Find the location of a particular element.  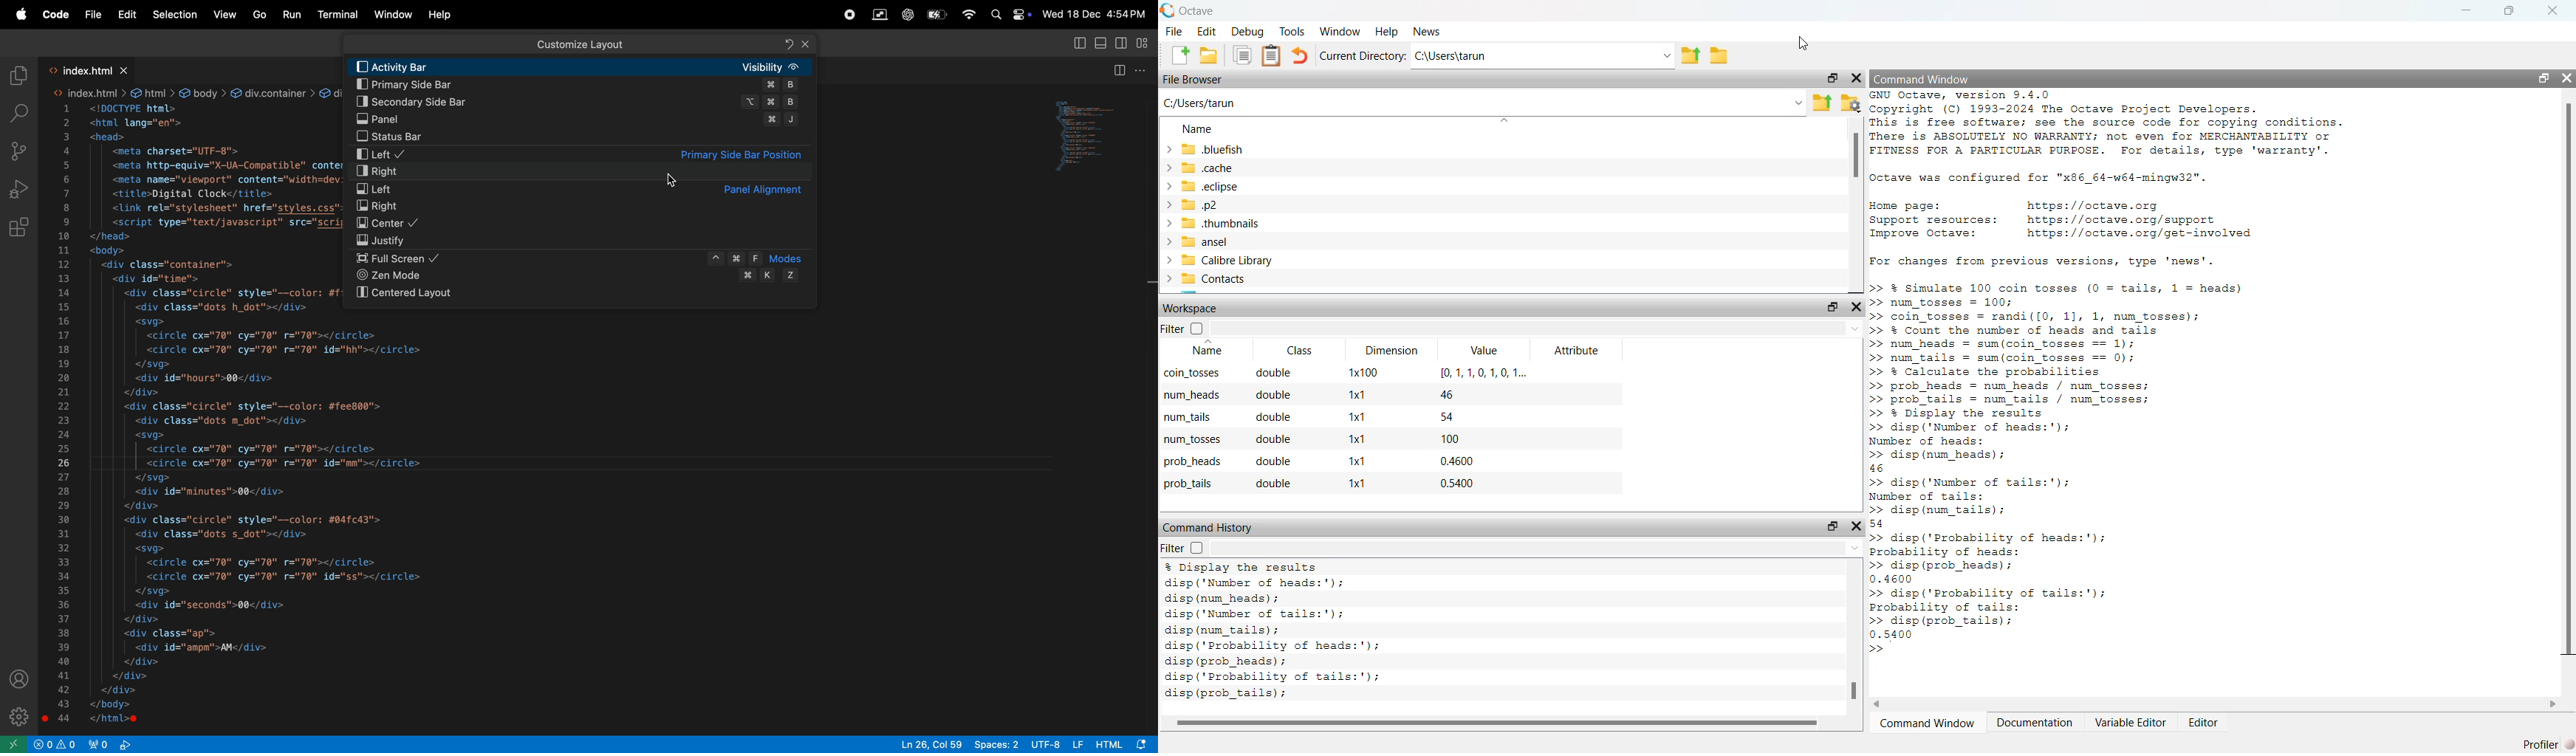

Command Window is located at coordinates (1922, 80).